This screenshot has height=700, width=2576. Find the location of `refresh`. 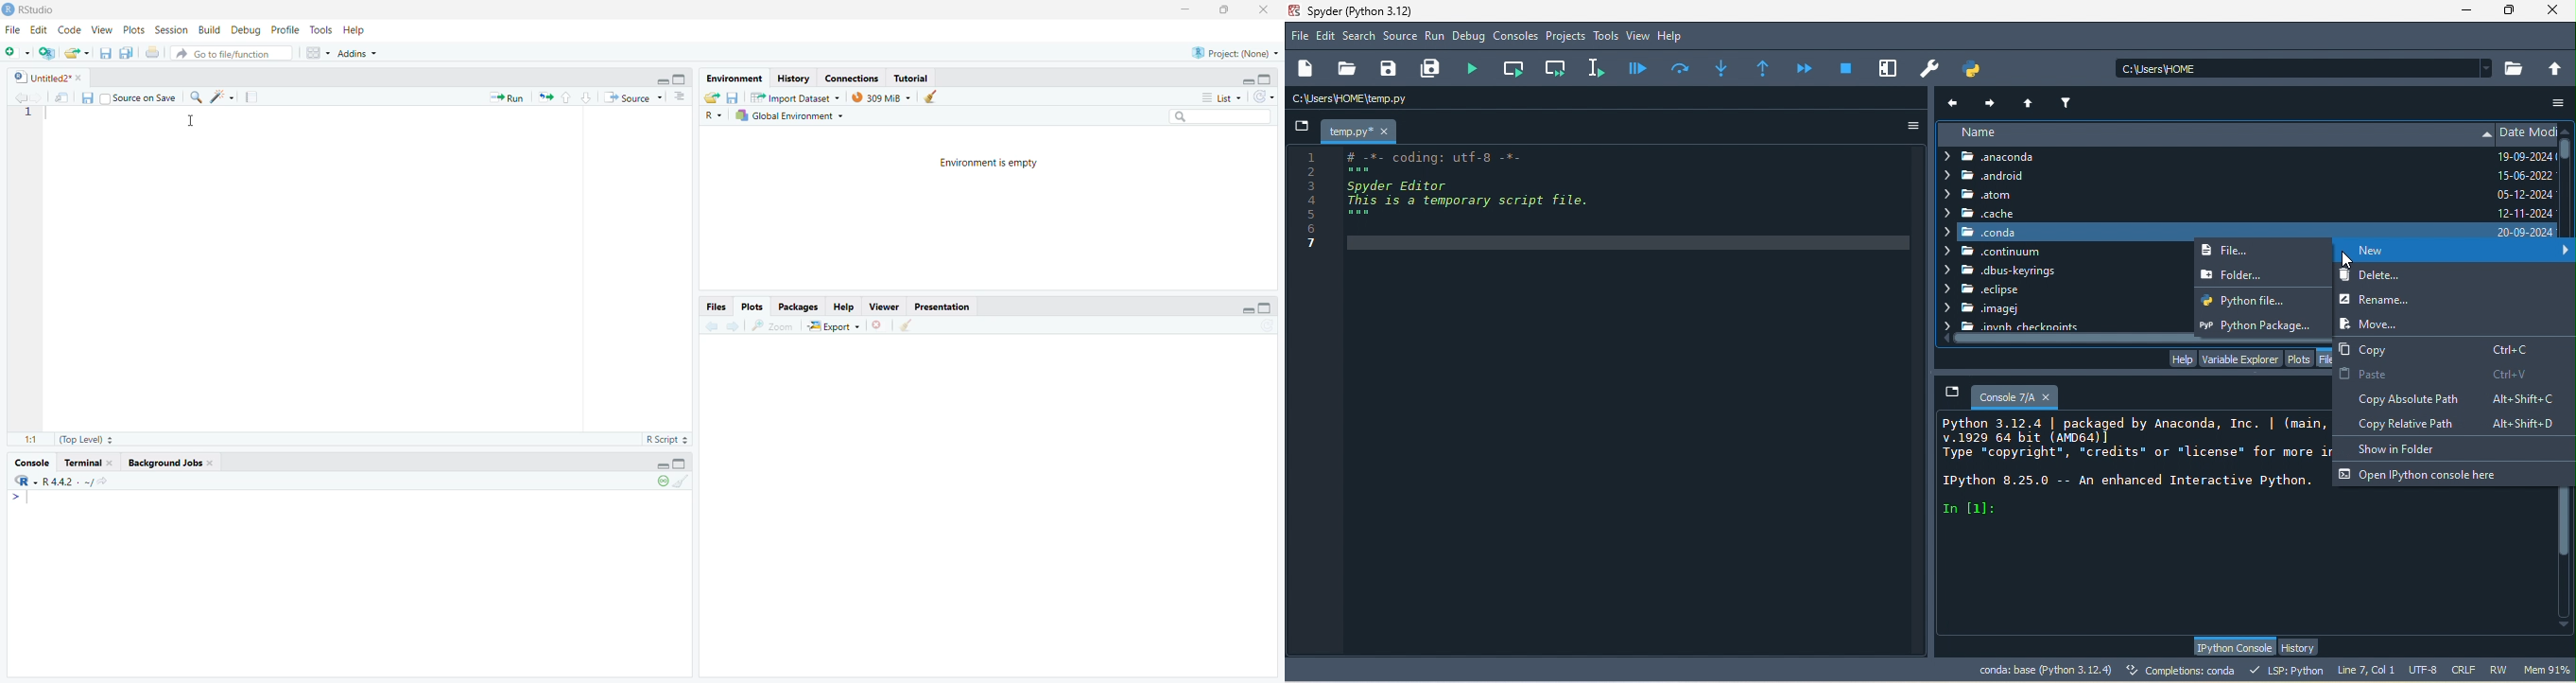

refresh is located at coordinates (1263, 96).